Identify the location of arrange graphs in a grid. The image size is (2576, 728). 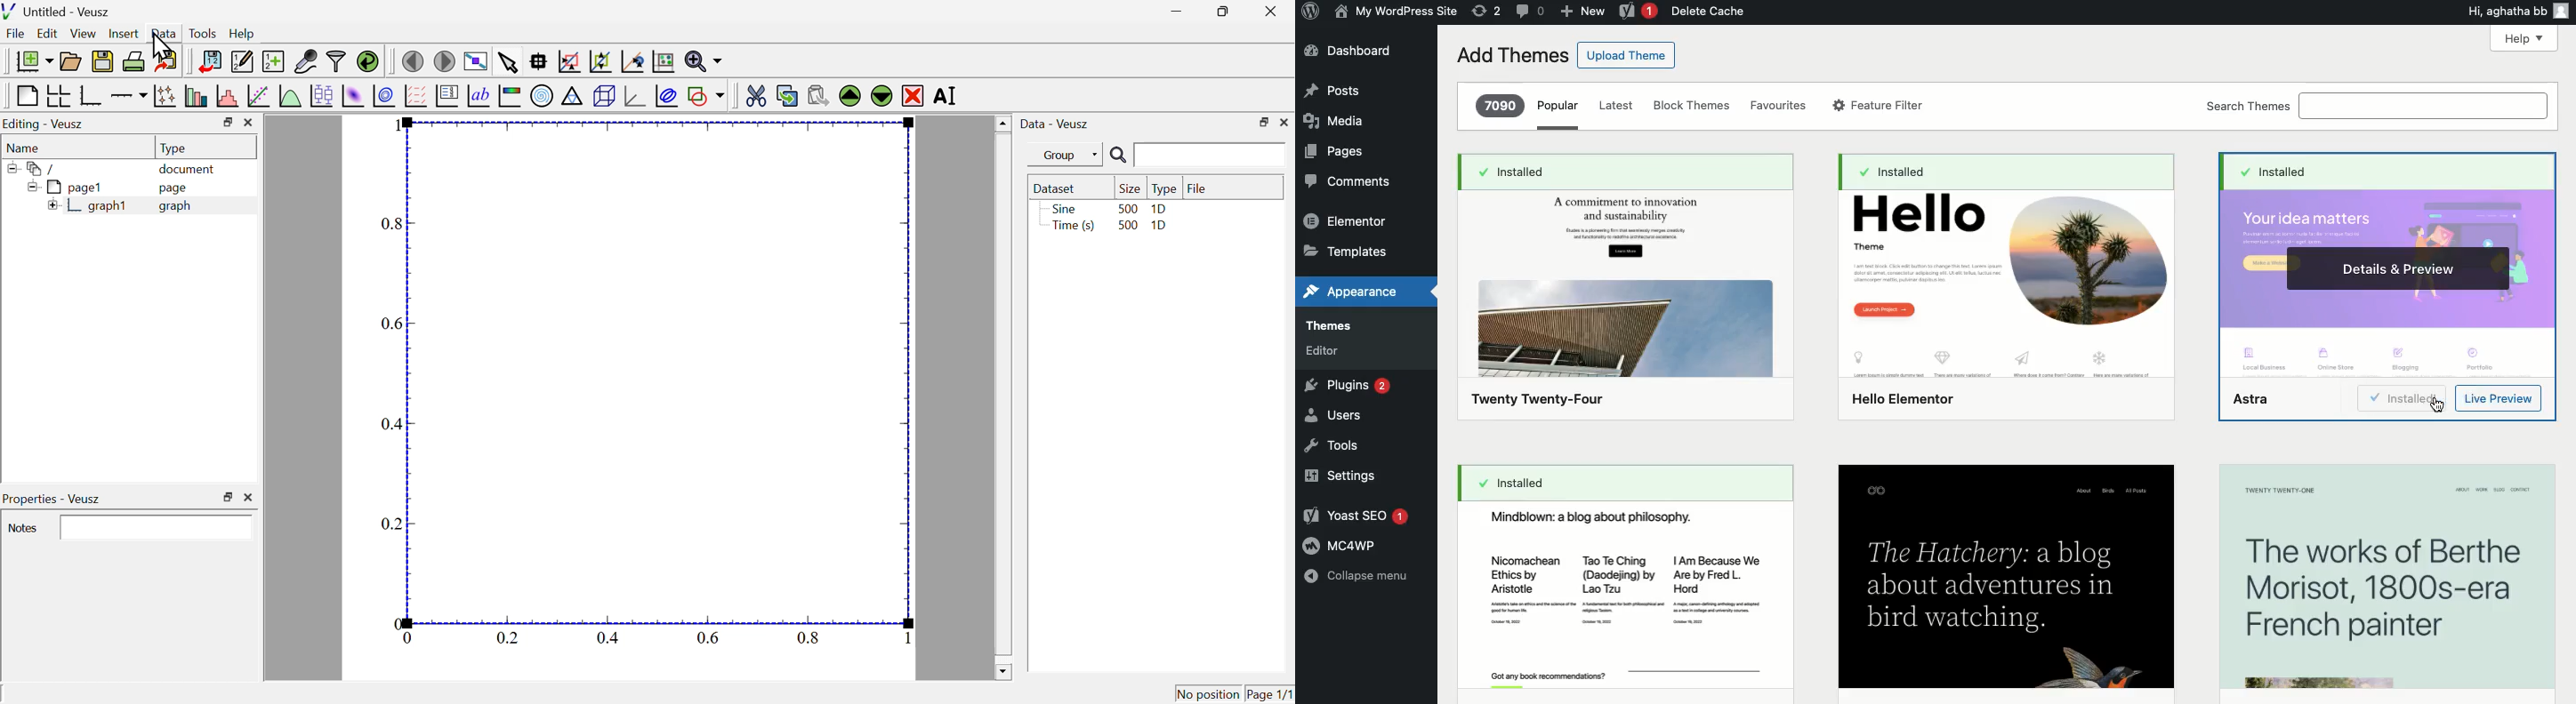
(58, 96).